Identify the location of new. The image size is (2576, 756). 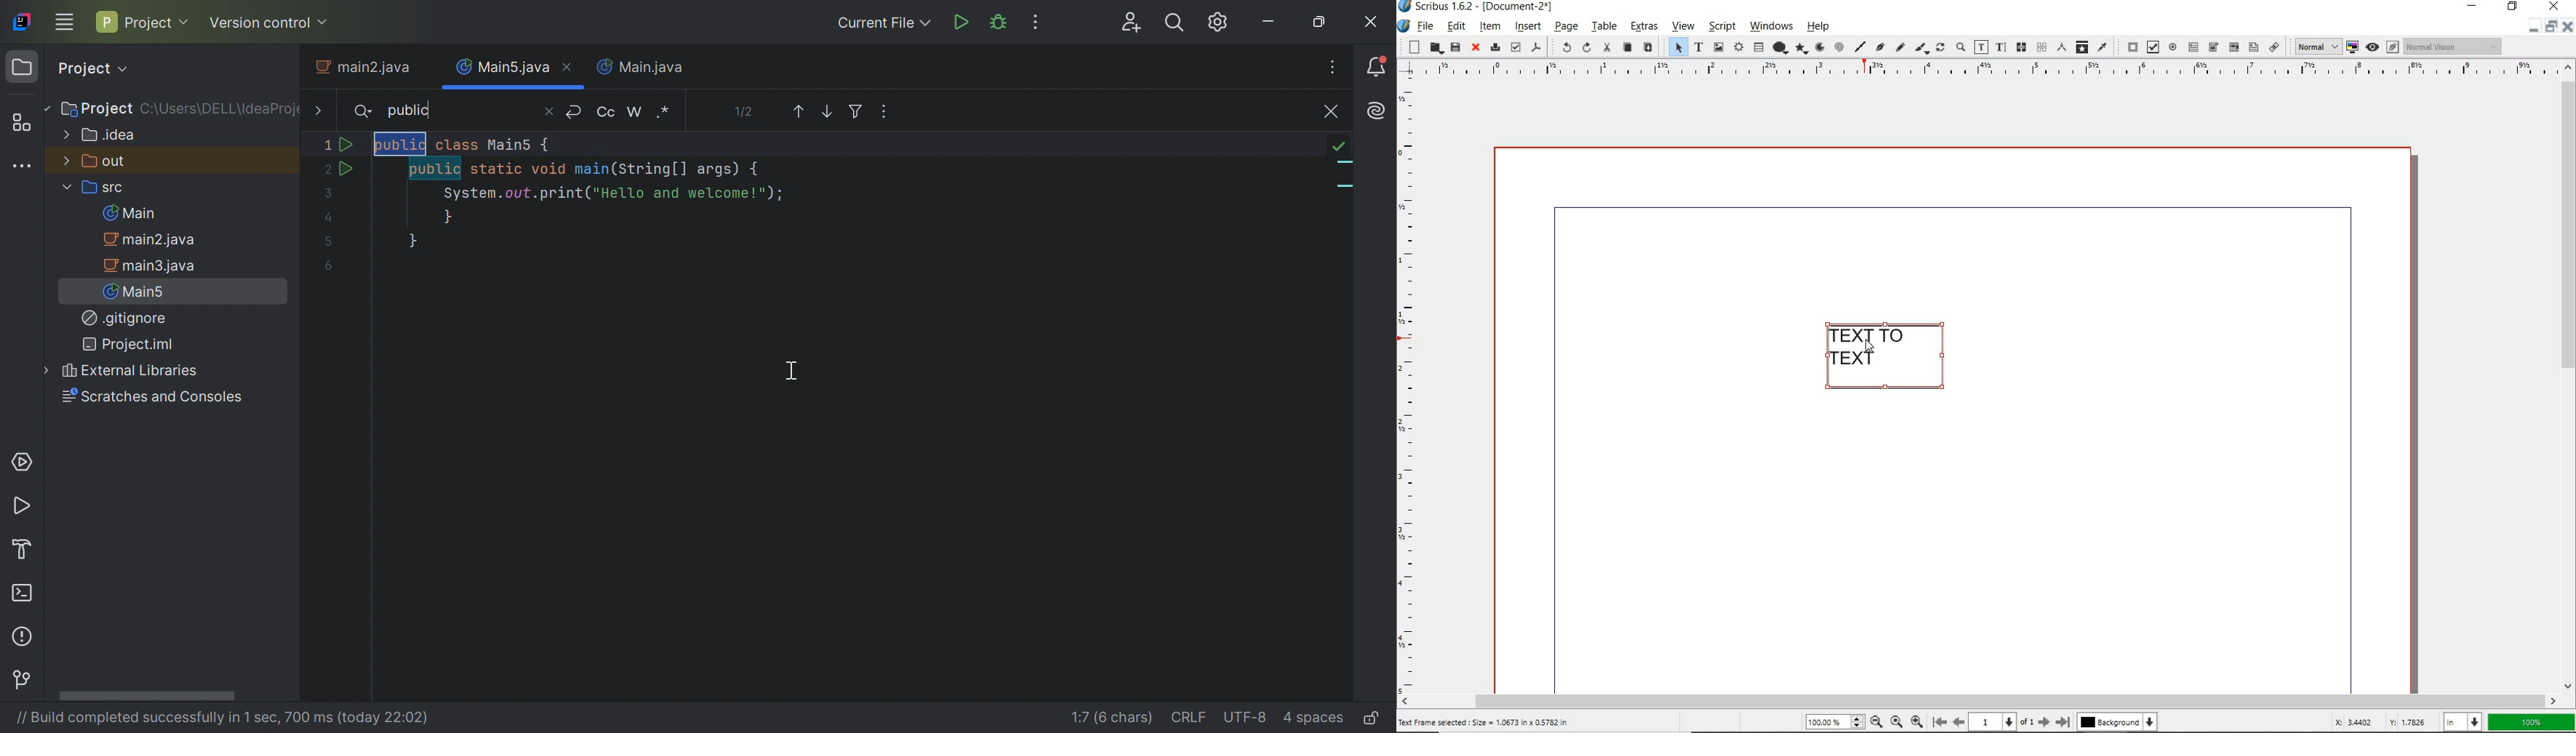
(1411, 47).